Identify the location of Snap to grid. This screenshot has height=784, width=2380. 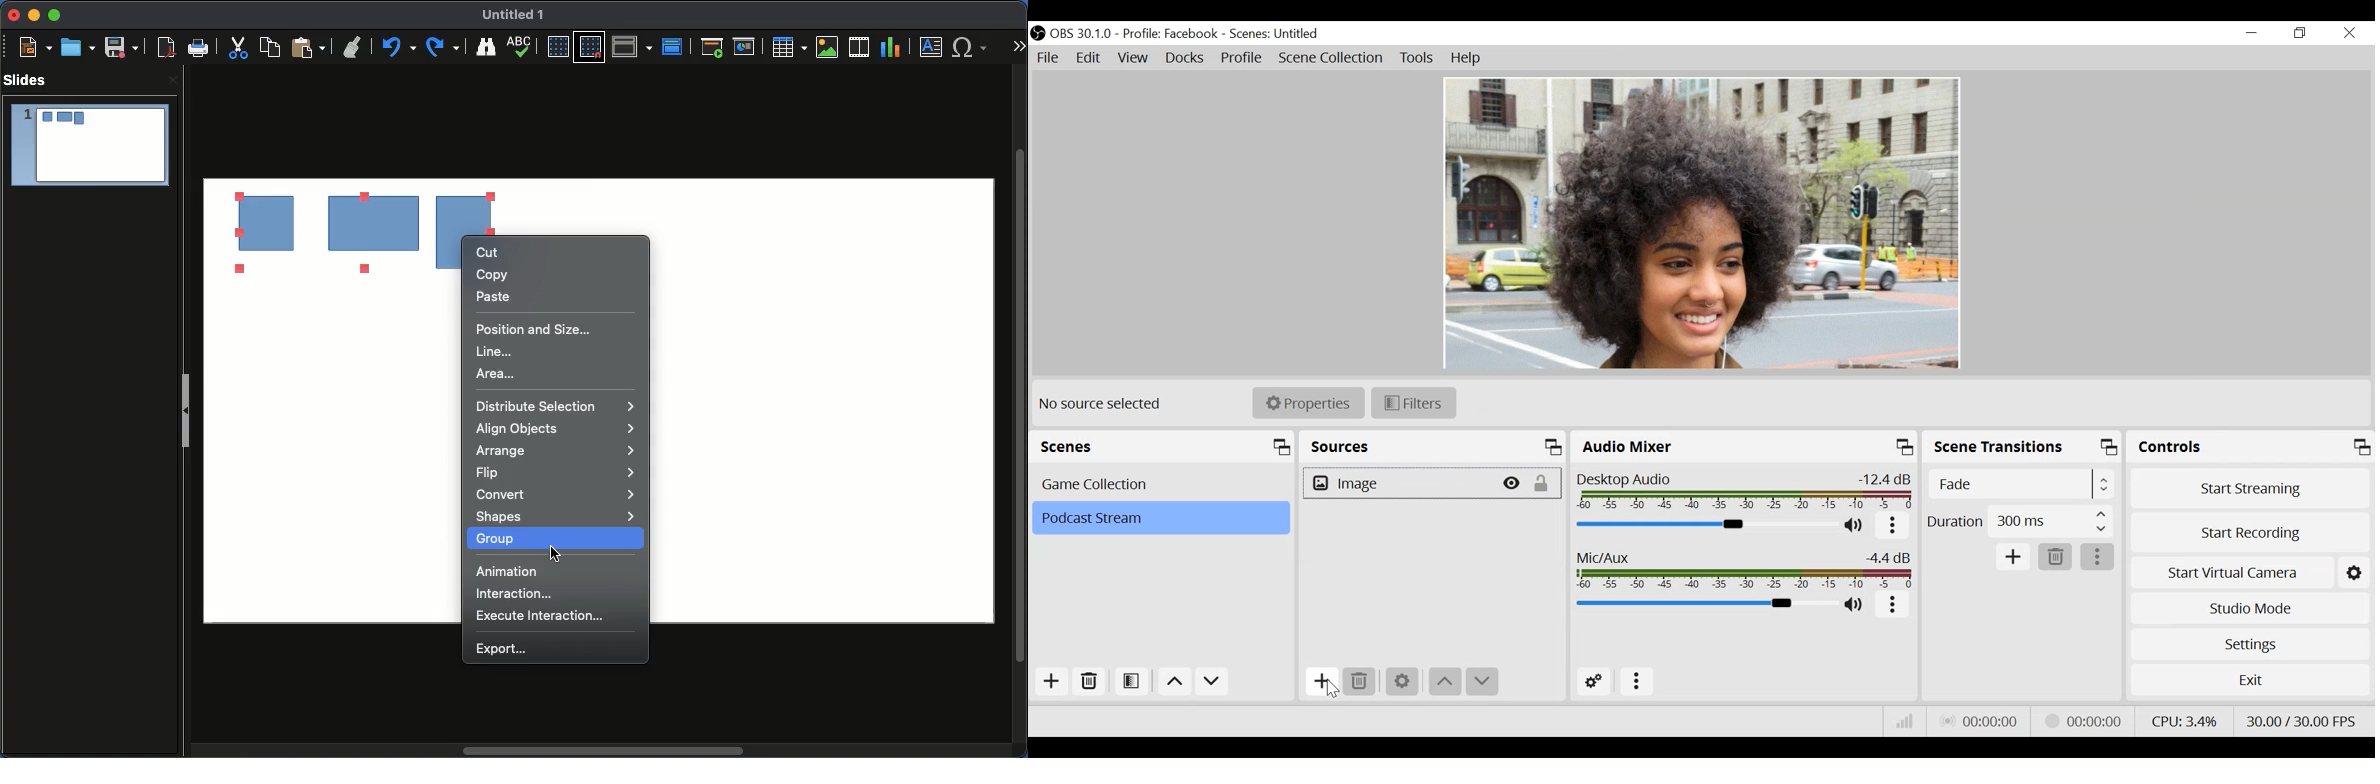
(590, 48).